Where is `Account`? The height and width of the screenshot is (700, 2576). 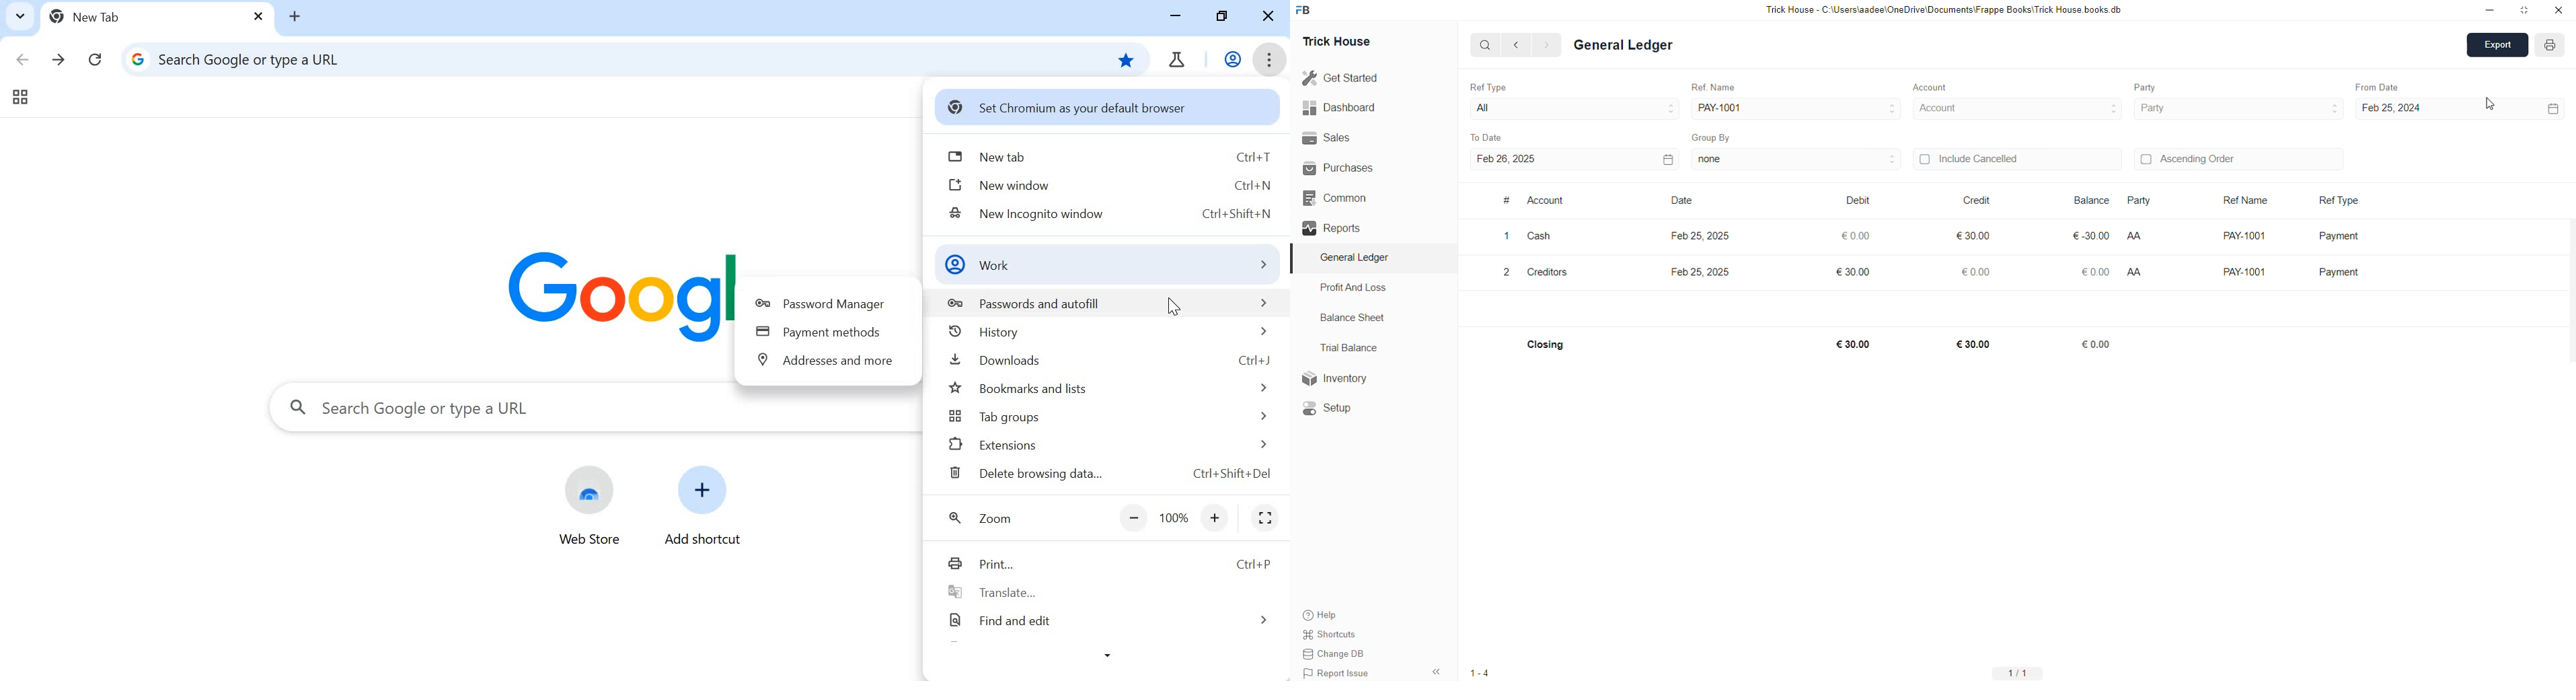 Account is located at coordinates (1548, 201).